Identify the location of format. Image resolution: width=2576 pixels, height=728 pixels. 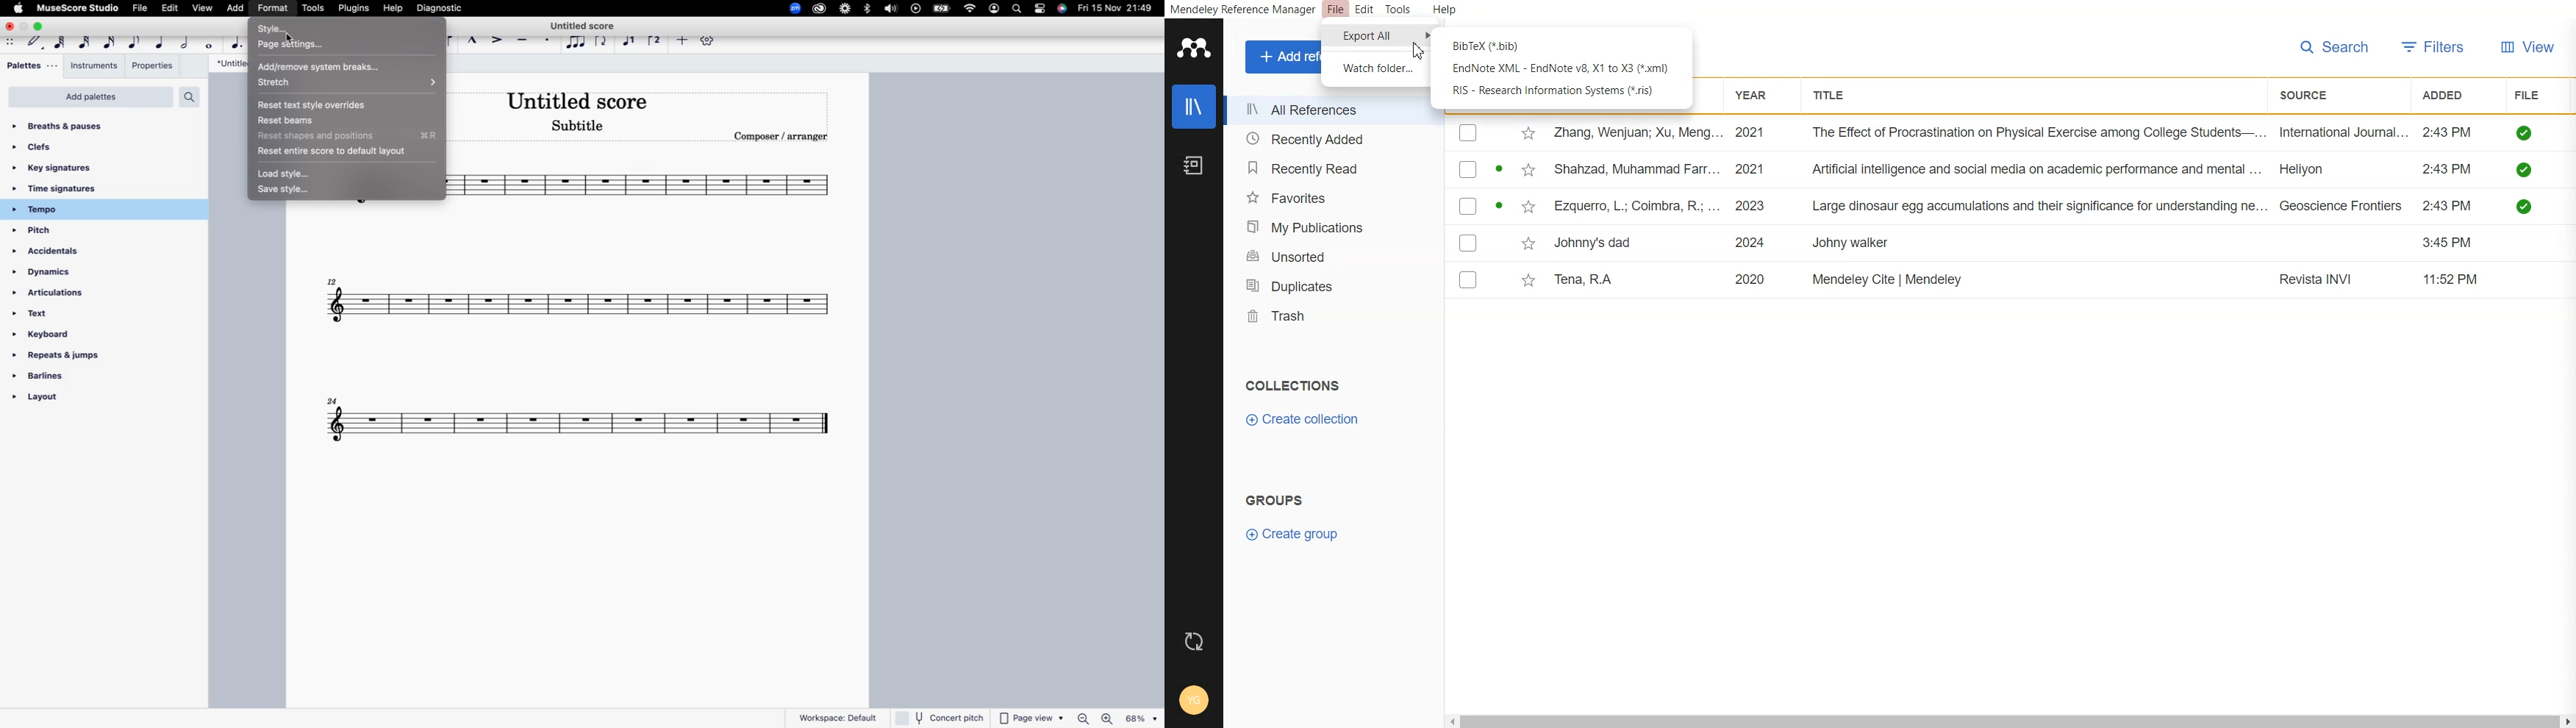
(274, 10).